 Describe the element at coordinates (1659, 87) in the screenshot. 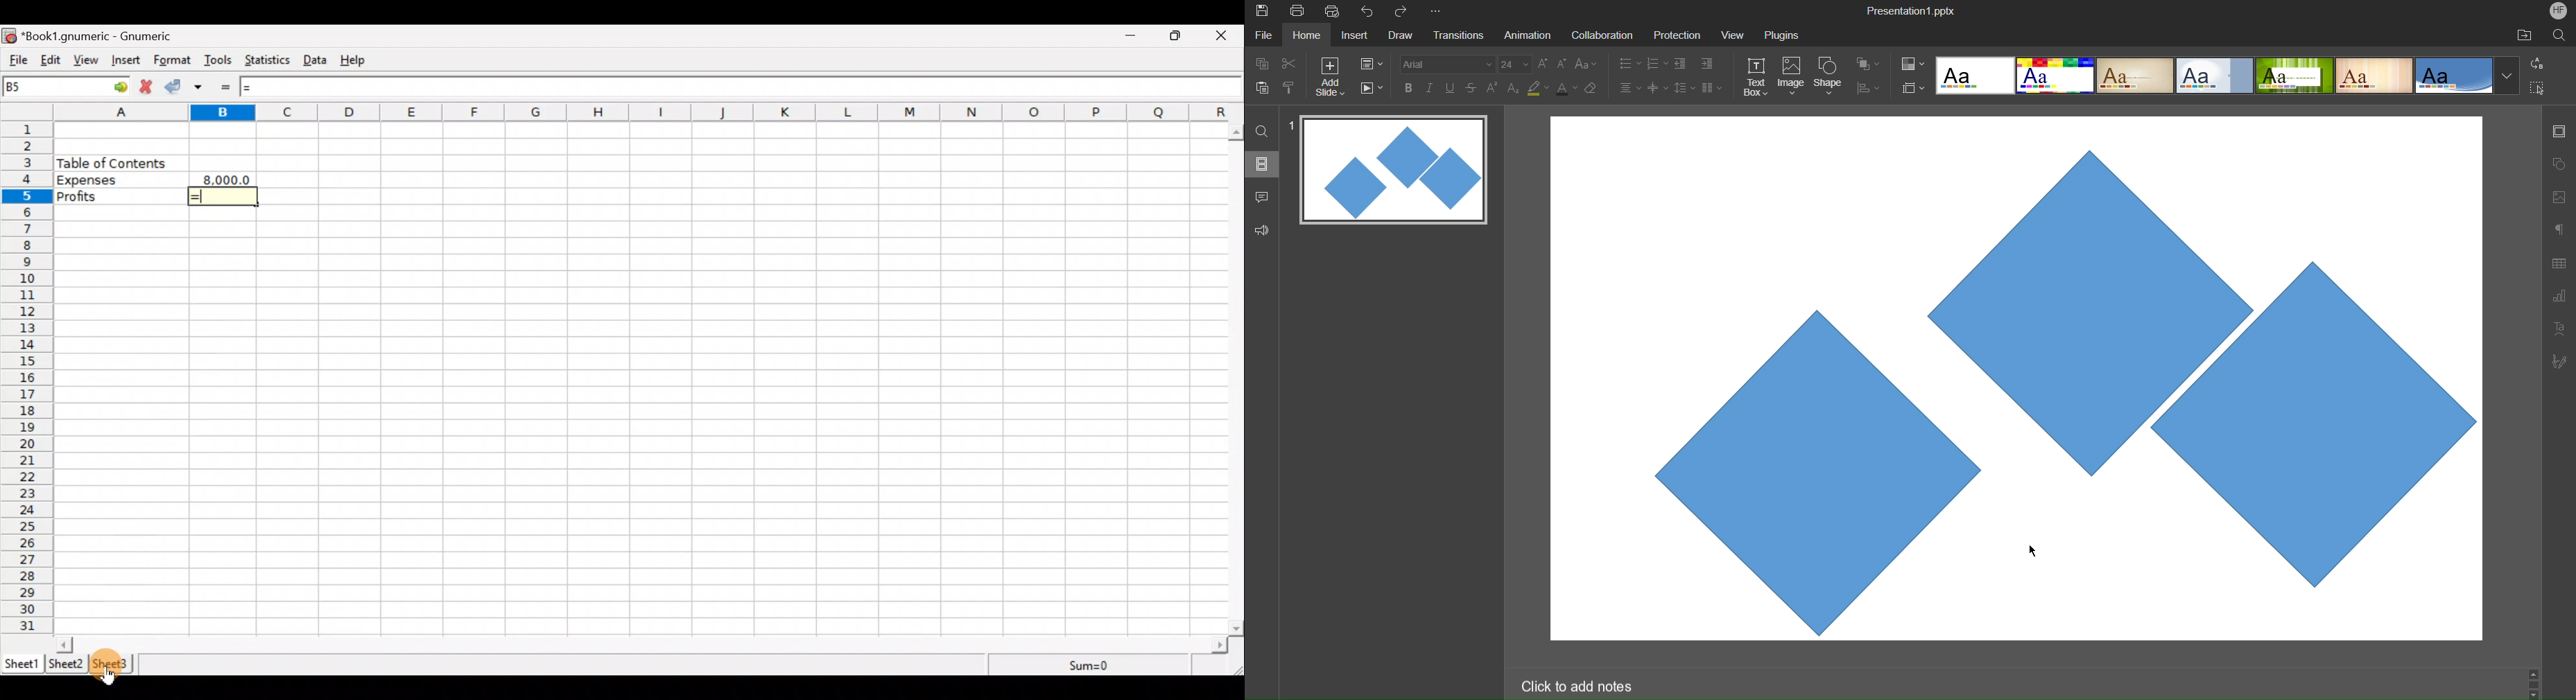

I see `Vertical Align` at that location.